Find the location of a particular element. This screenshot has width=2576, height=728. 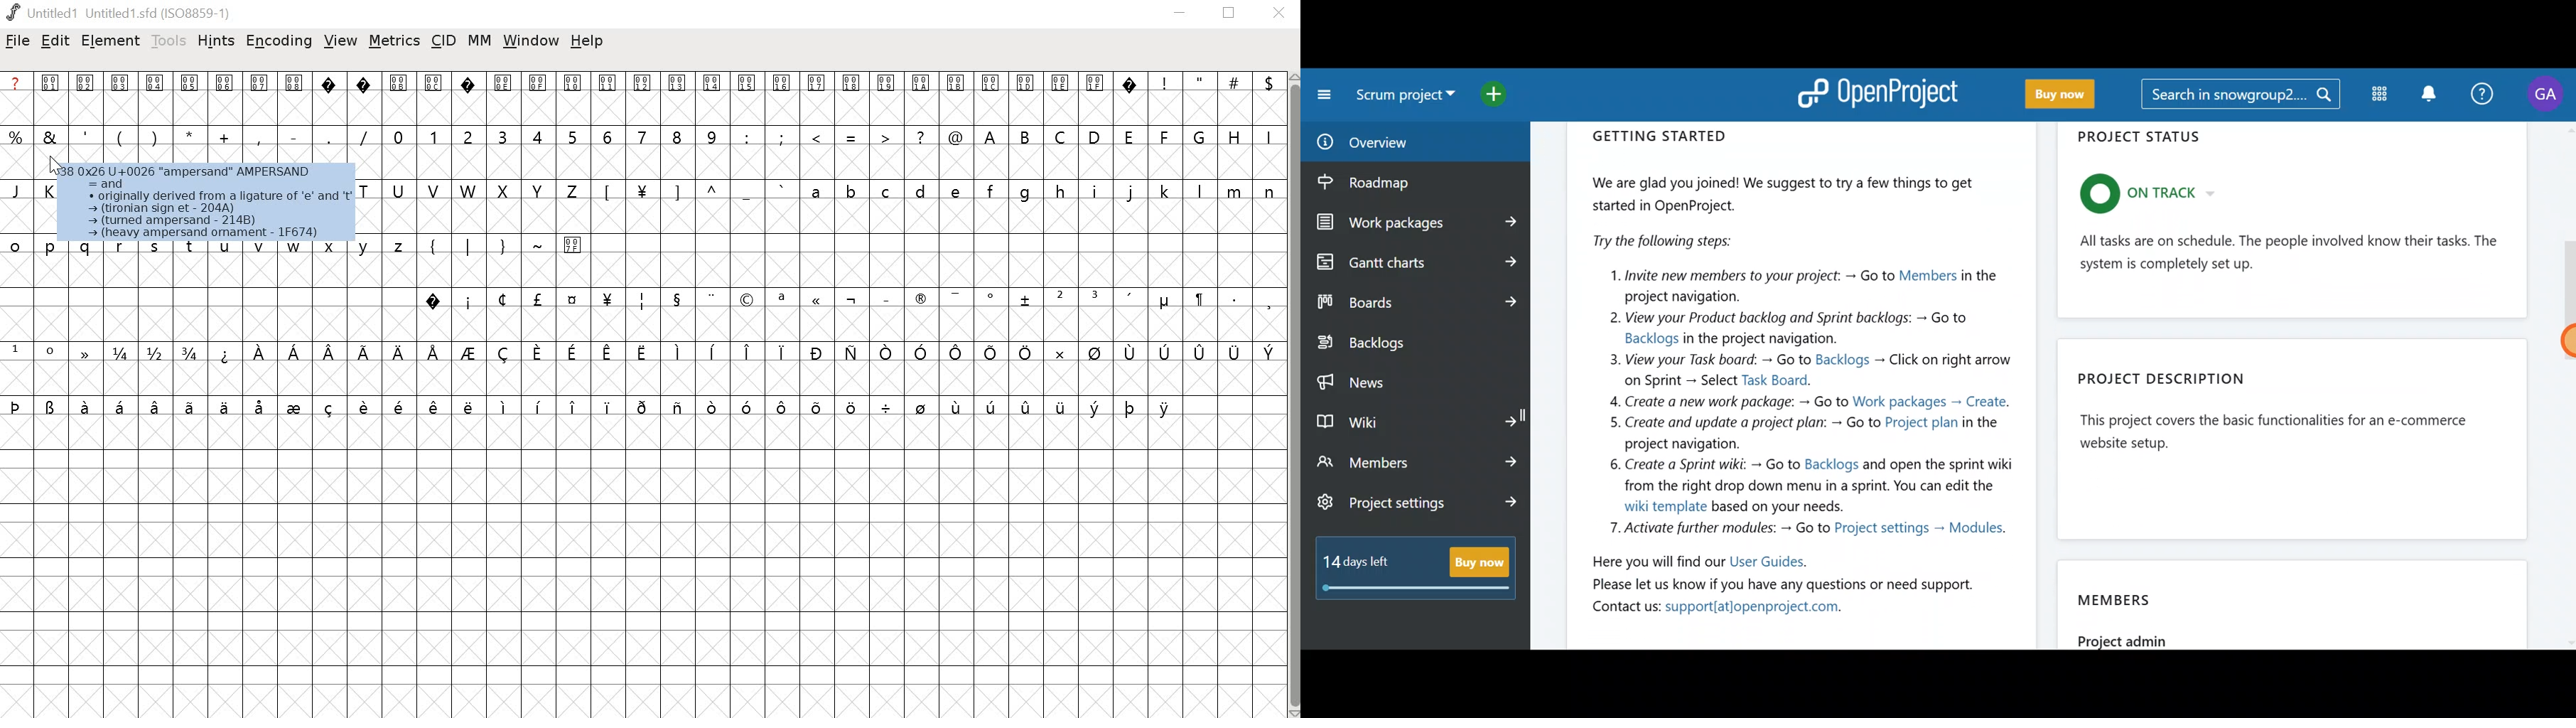

001B is located at coordinates (954, 98).